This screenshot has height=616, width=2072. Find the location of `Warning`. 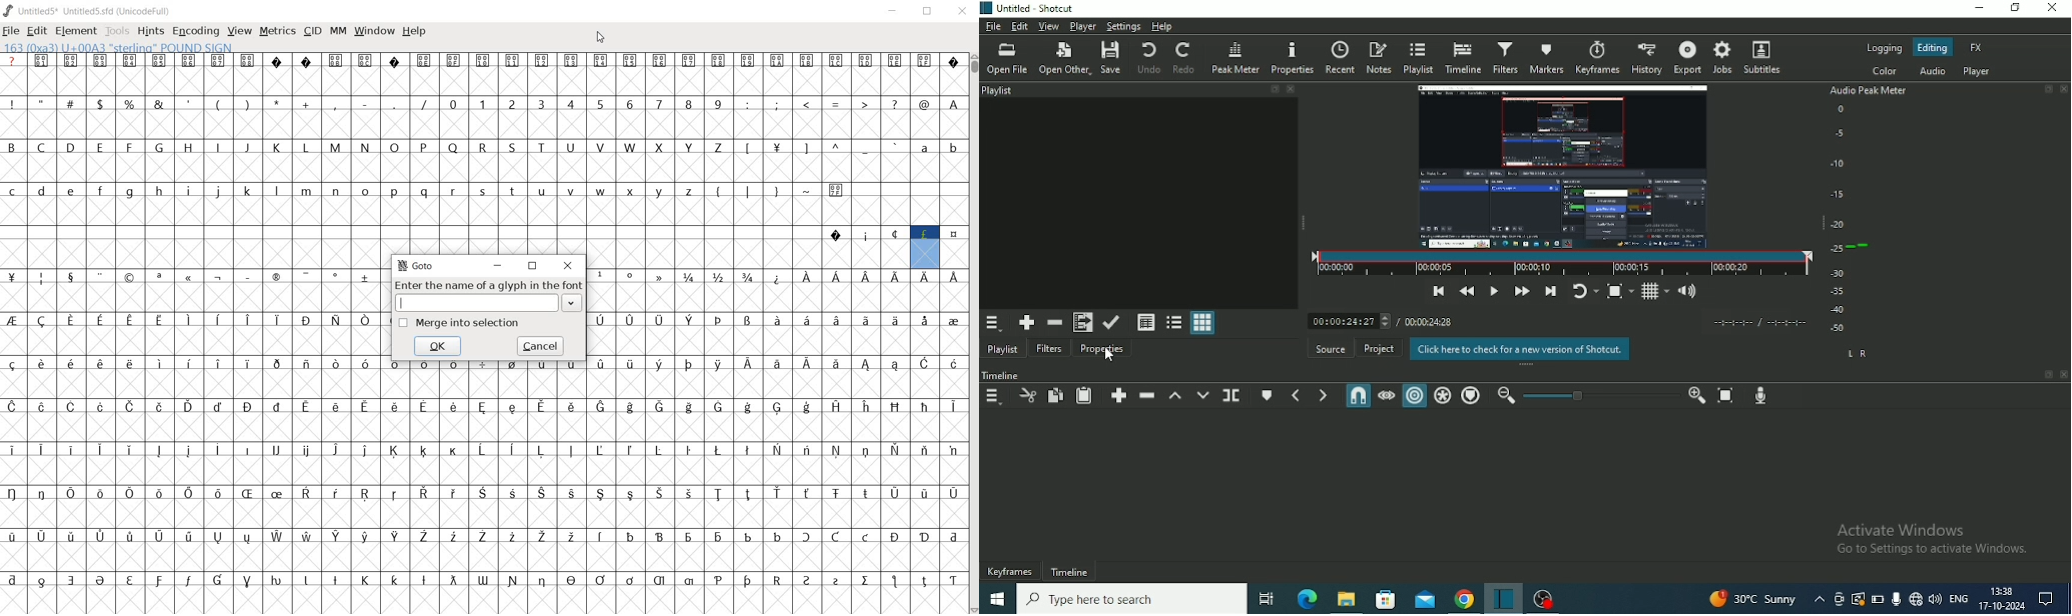

Warning is located at coordinates (1858, 599).